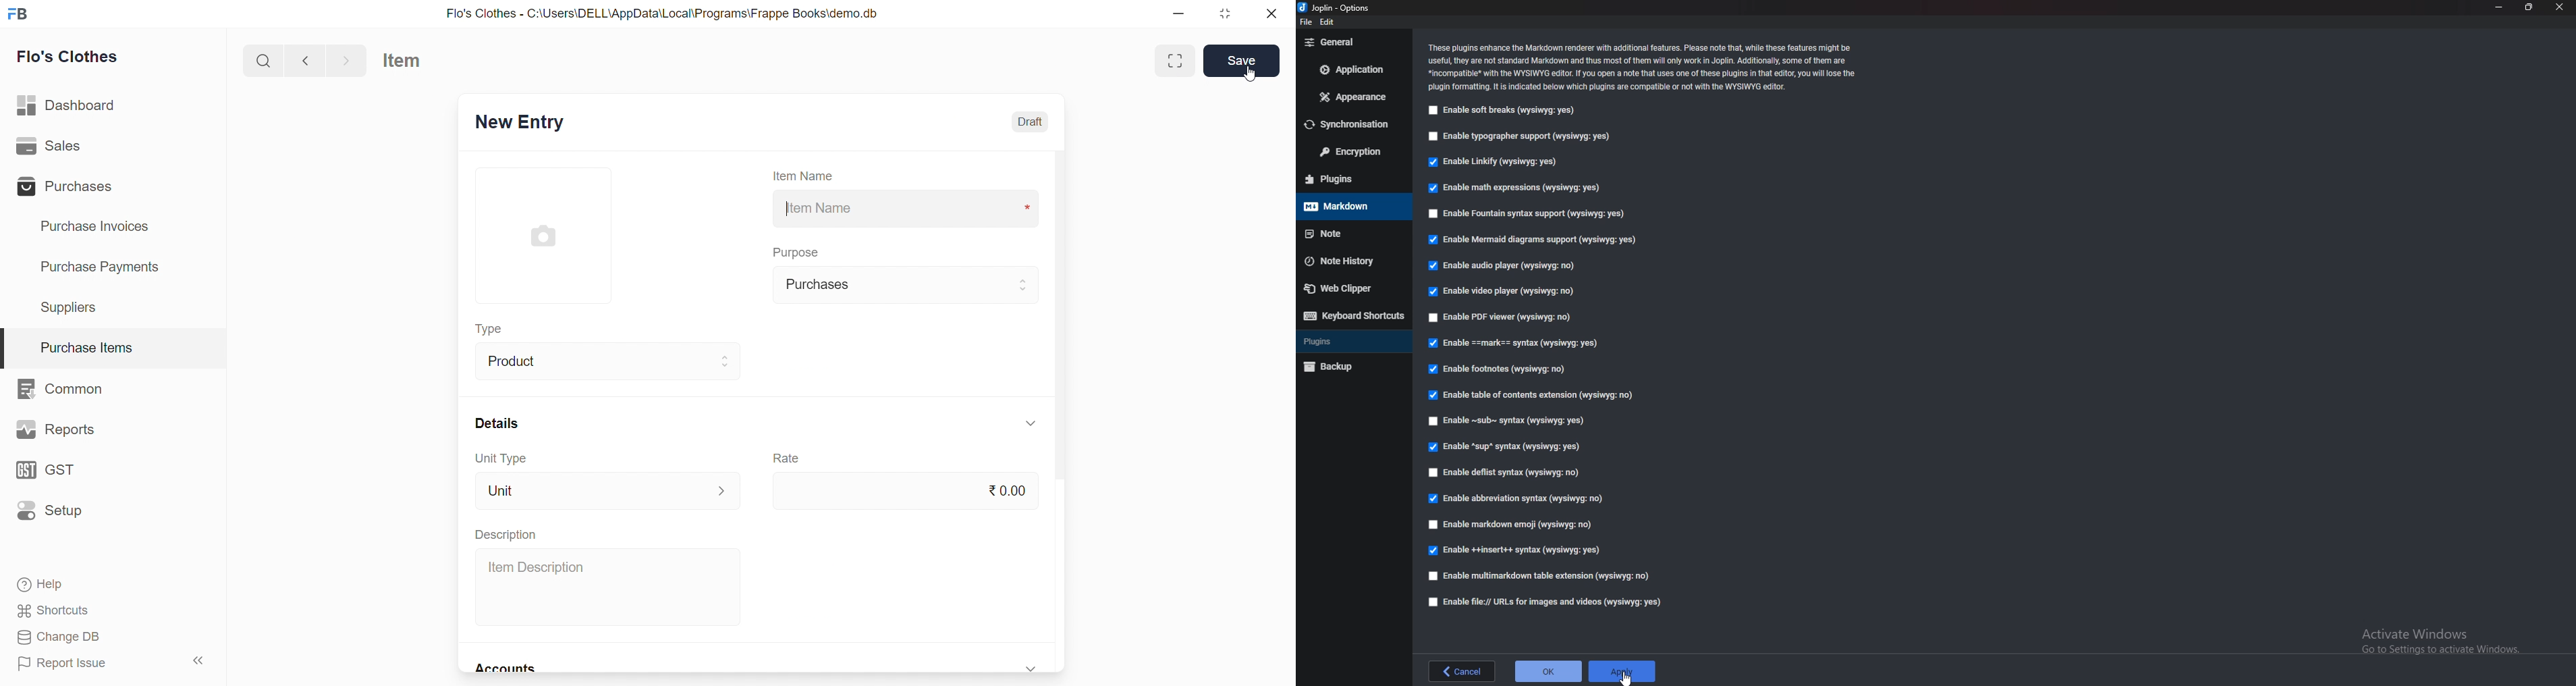  I want to click on Item Name, so click(806, 175).